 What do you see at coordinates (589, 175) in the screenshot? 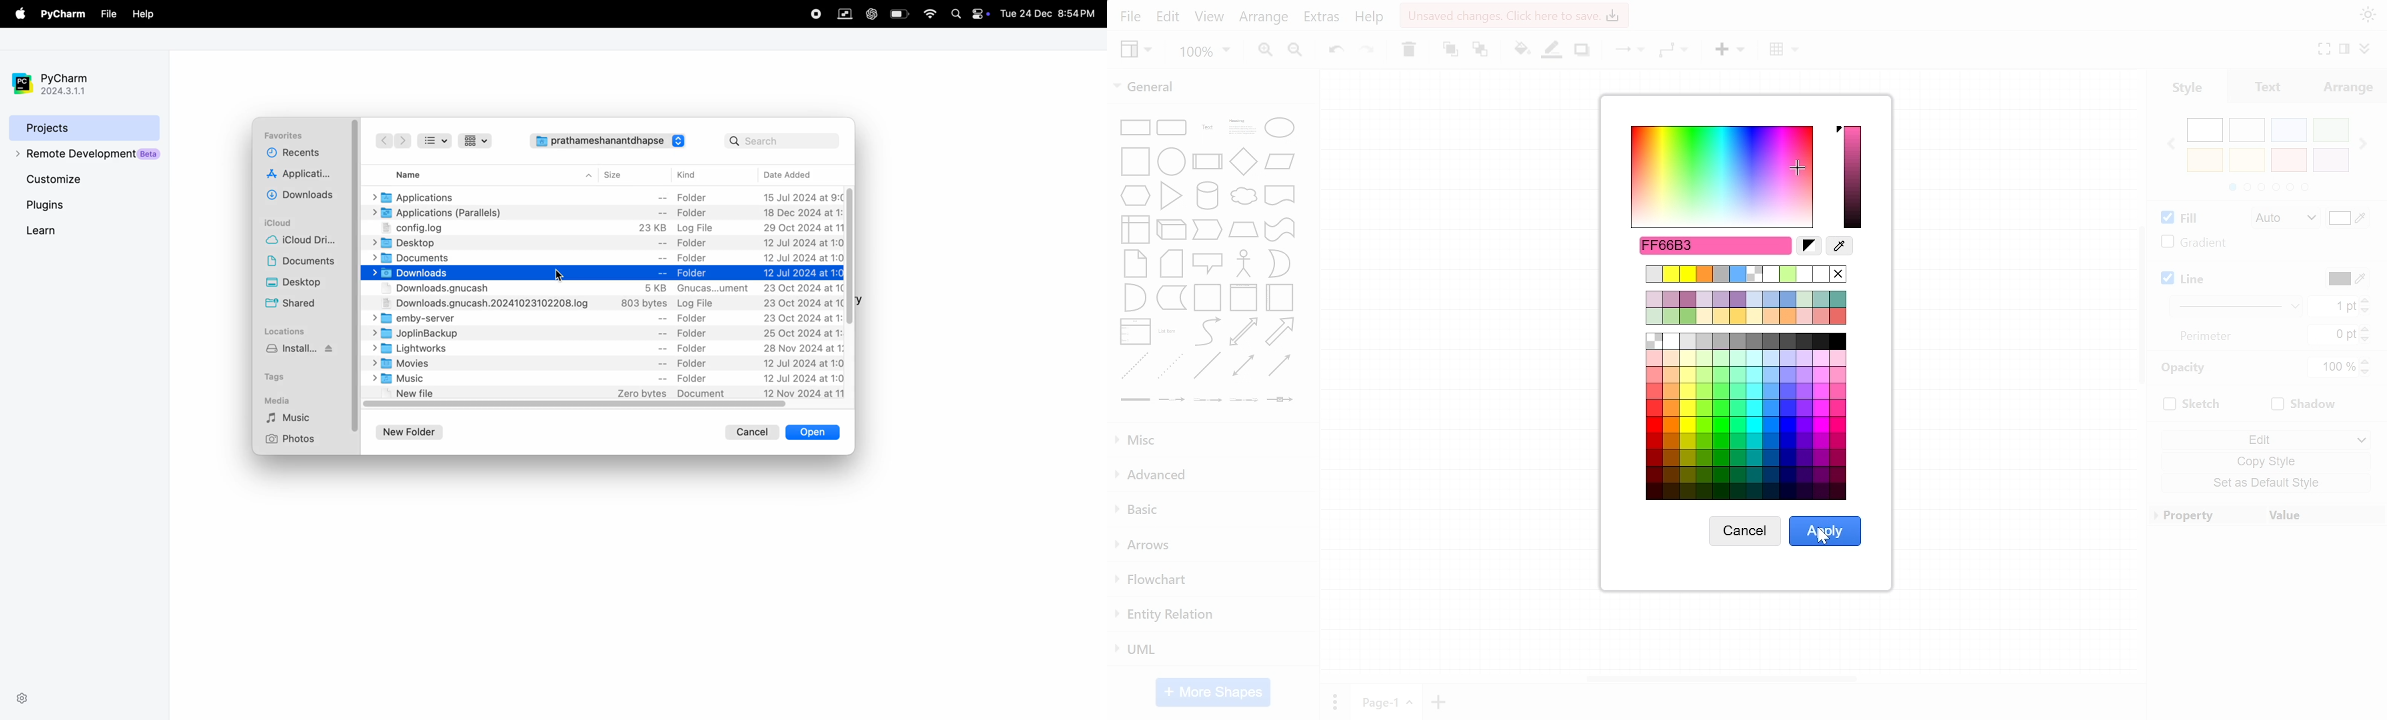
I see `up` at bounding box center [589, 175].